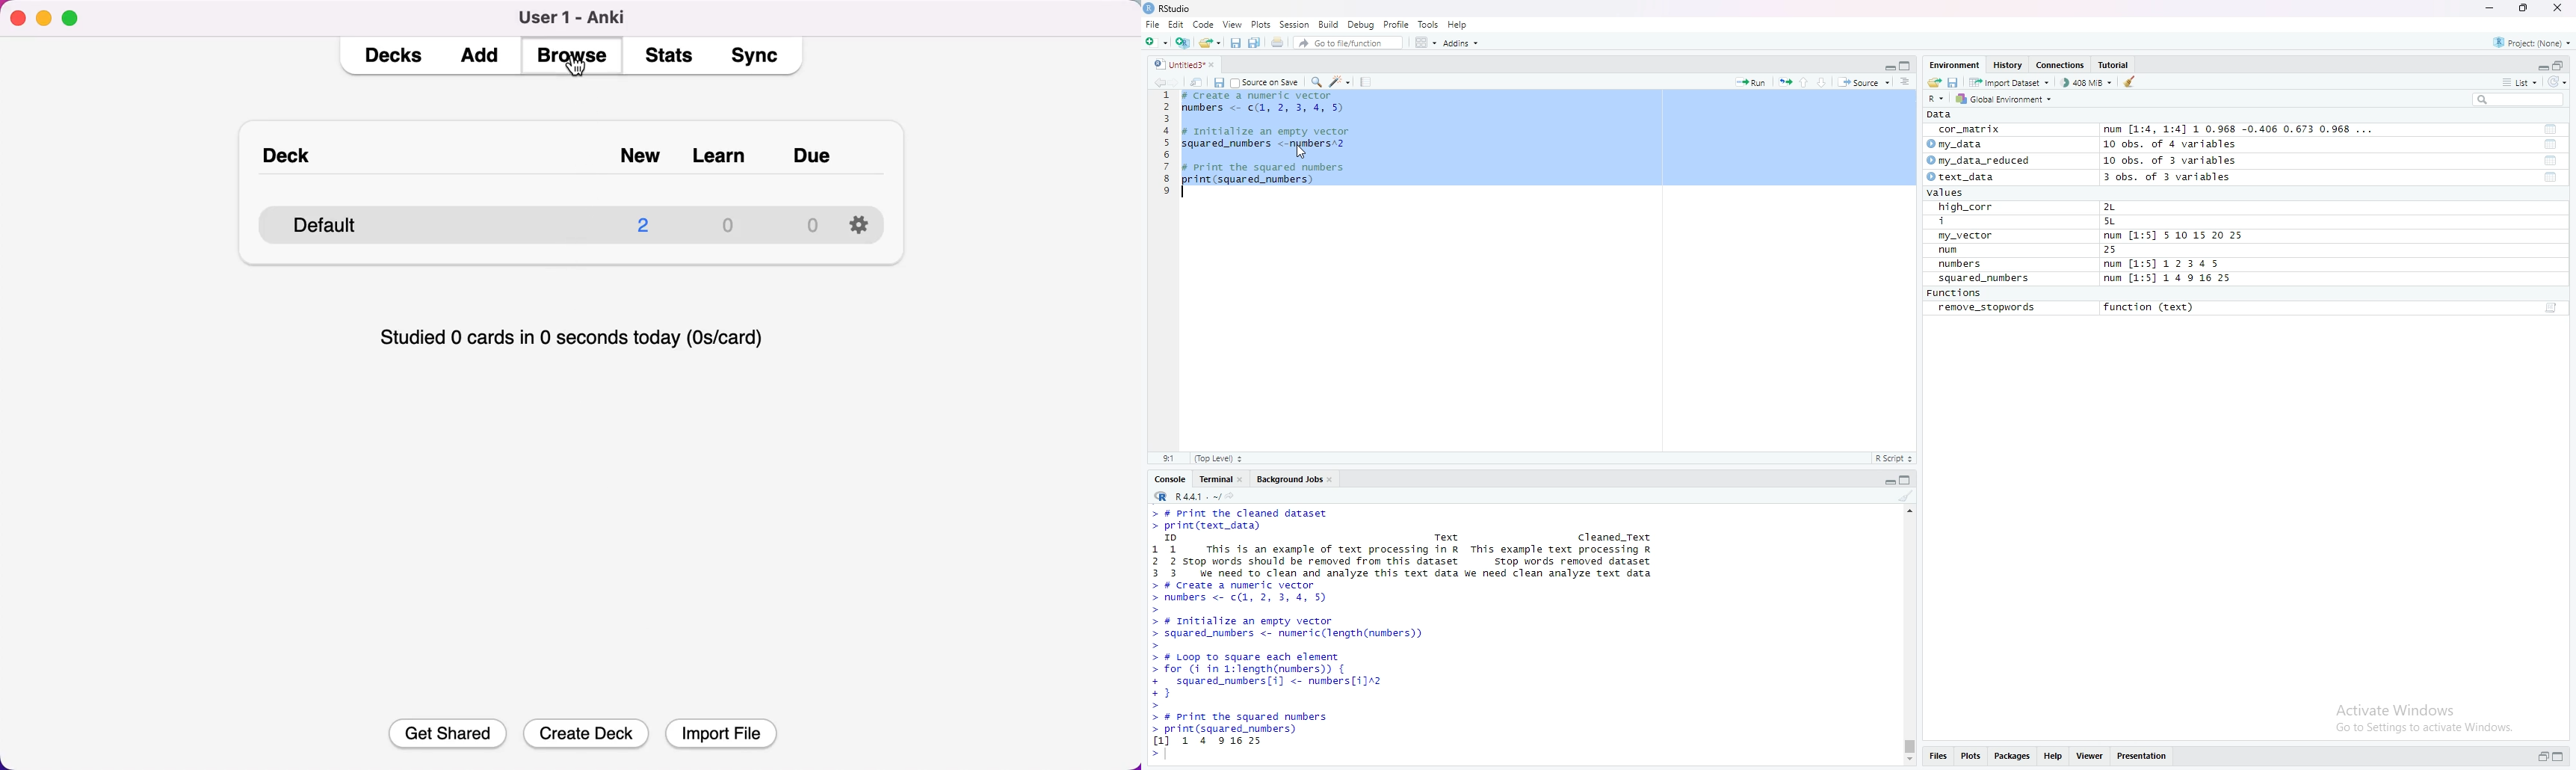 This screenshot has height=784, width=2576. Describe the element at coordinates (2563, 758) in the screenshot. I see `maximize` at that location.